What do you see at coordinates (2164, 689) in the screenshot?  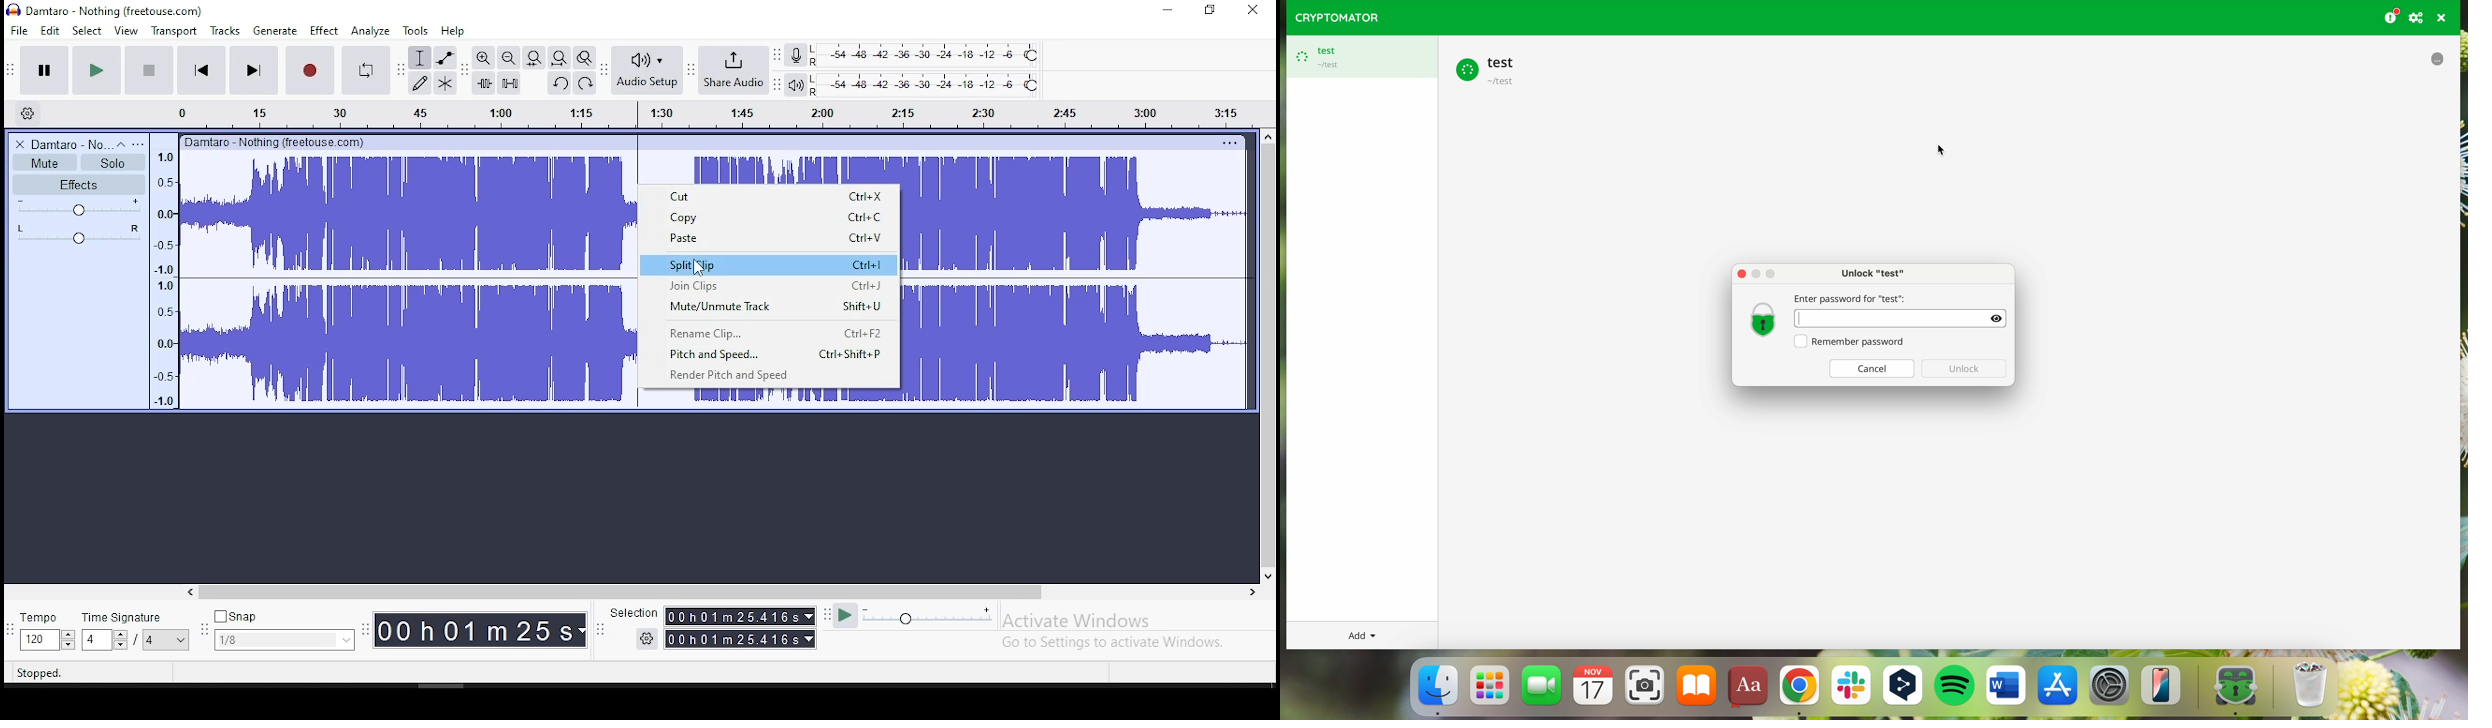 I see `iphone mirroning` at bounding box center [2164, 689].